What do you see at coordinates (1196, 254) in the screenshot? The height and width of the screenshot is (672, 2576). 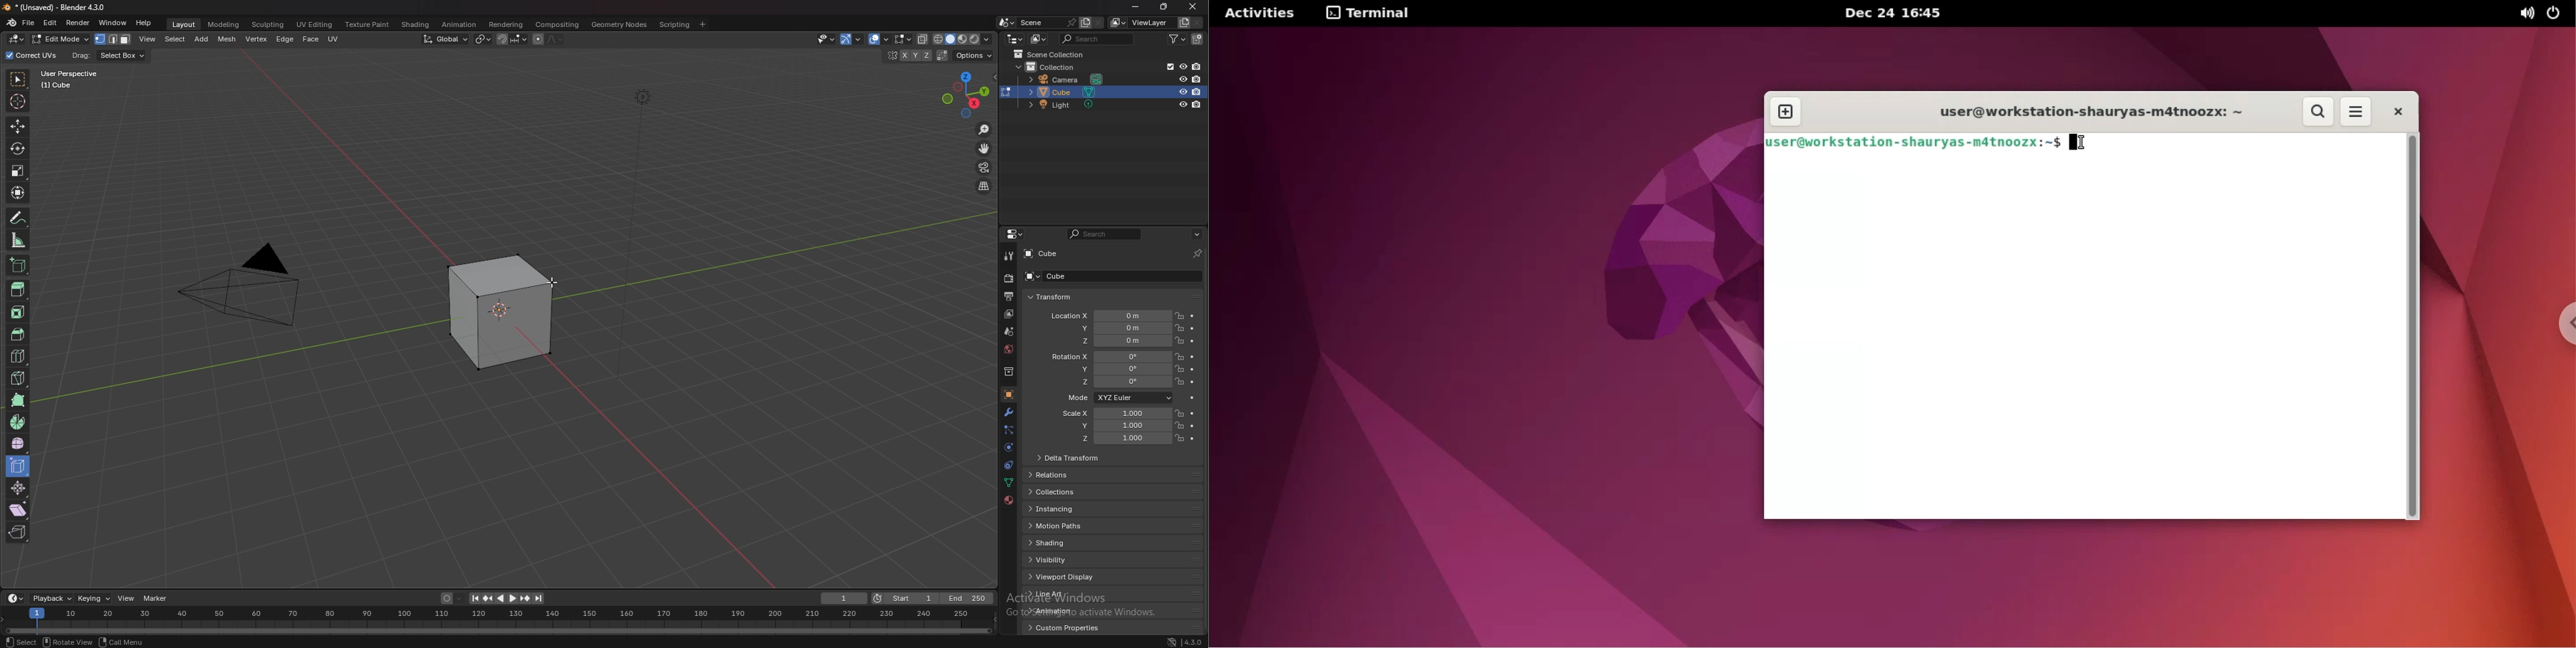 I see `pin` at bounding box center [1196, 254].